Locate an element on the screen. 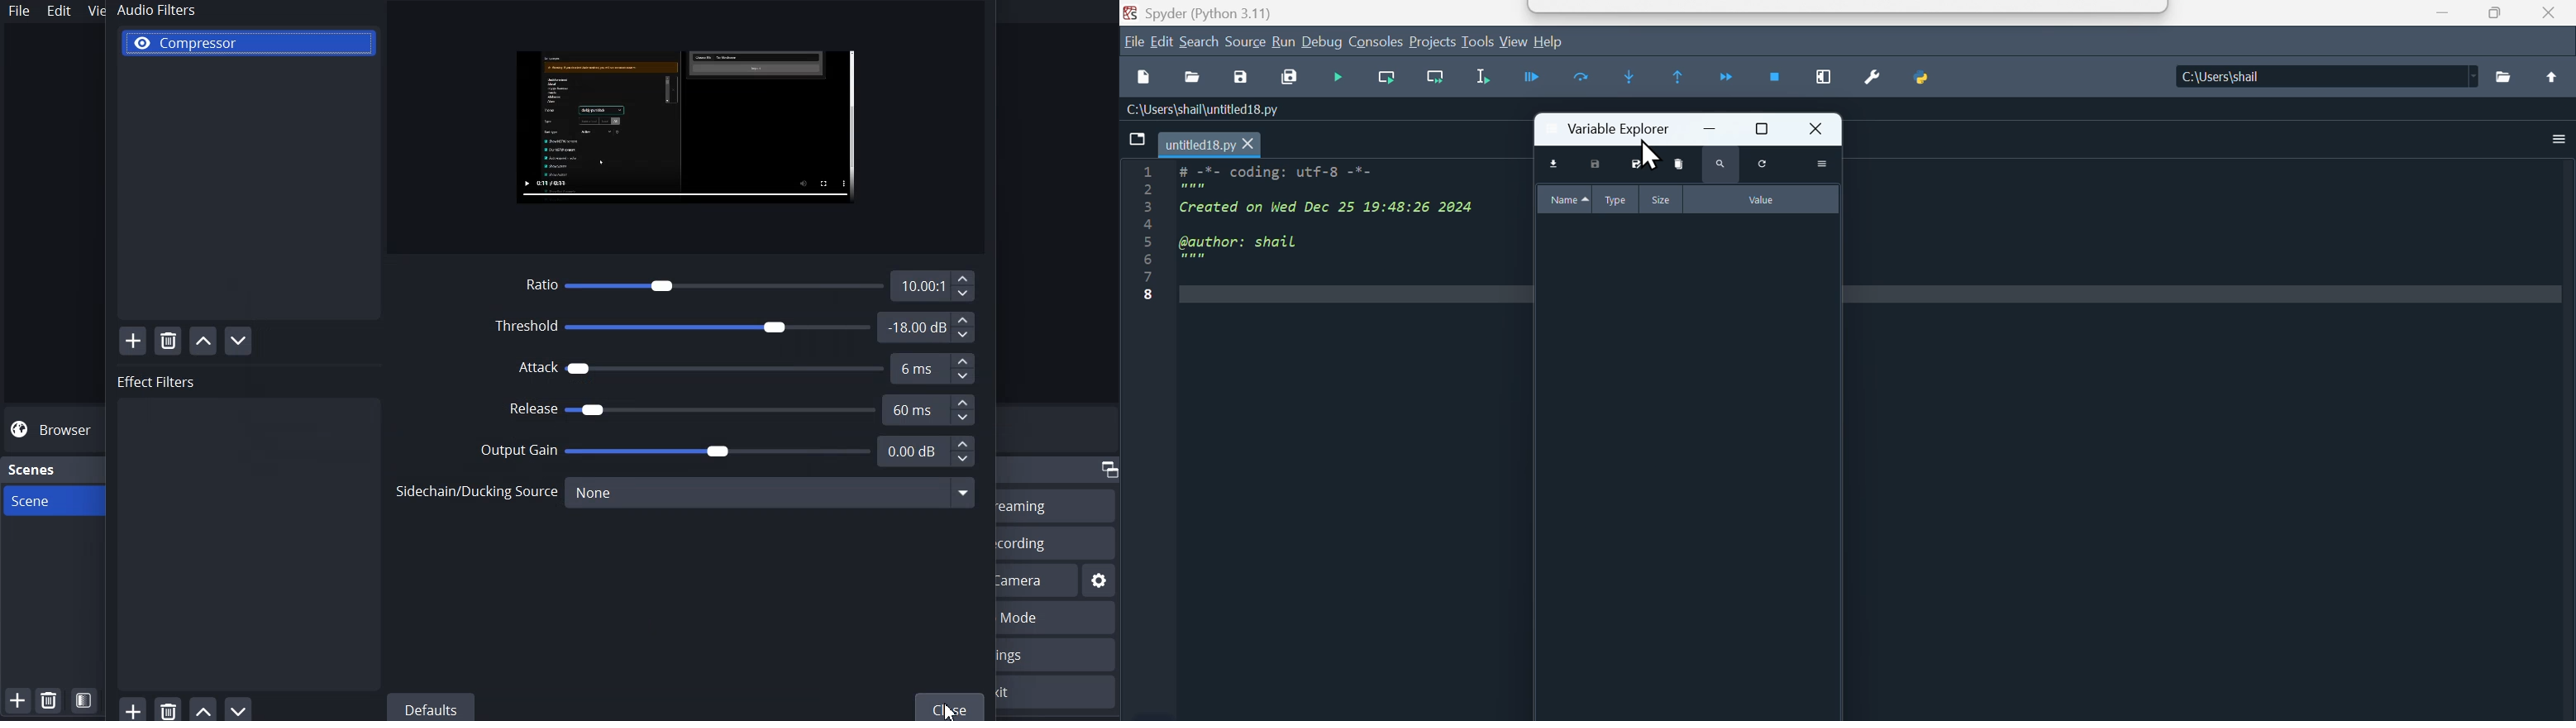 Image resolution: width=2576 pixels, height=728 pixels. Consoles is located at coordinates (1378, 43).